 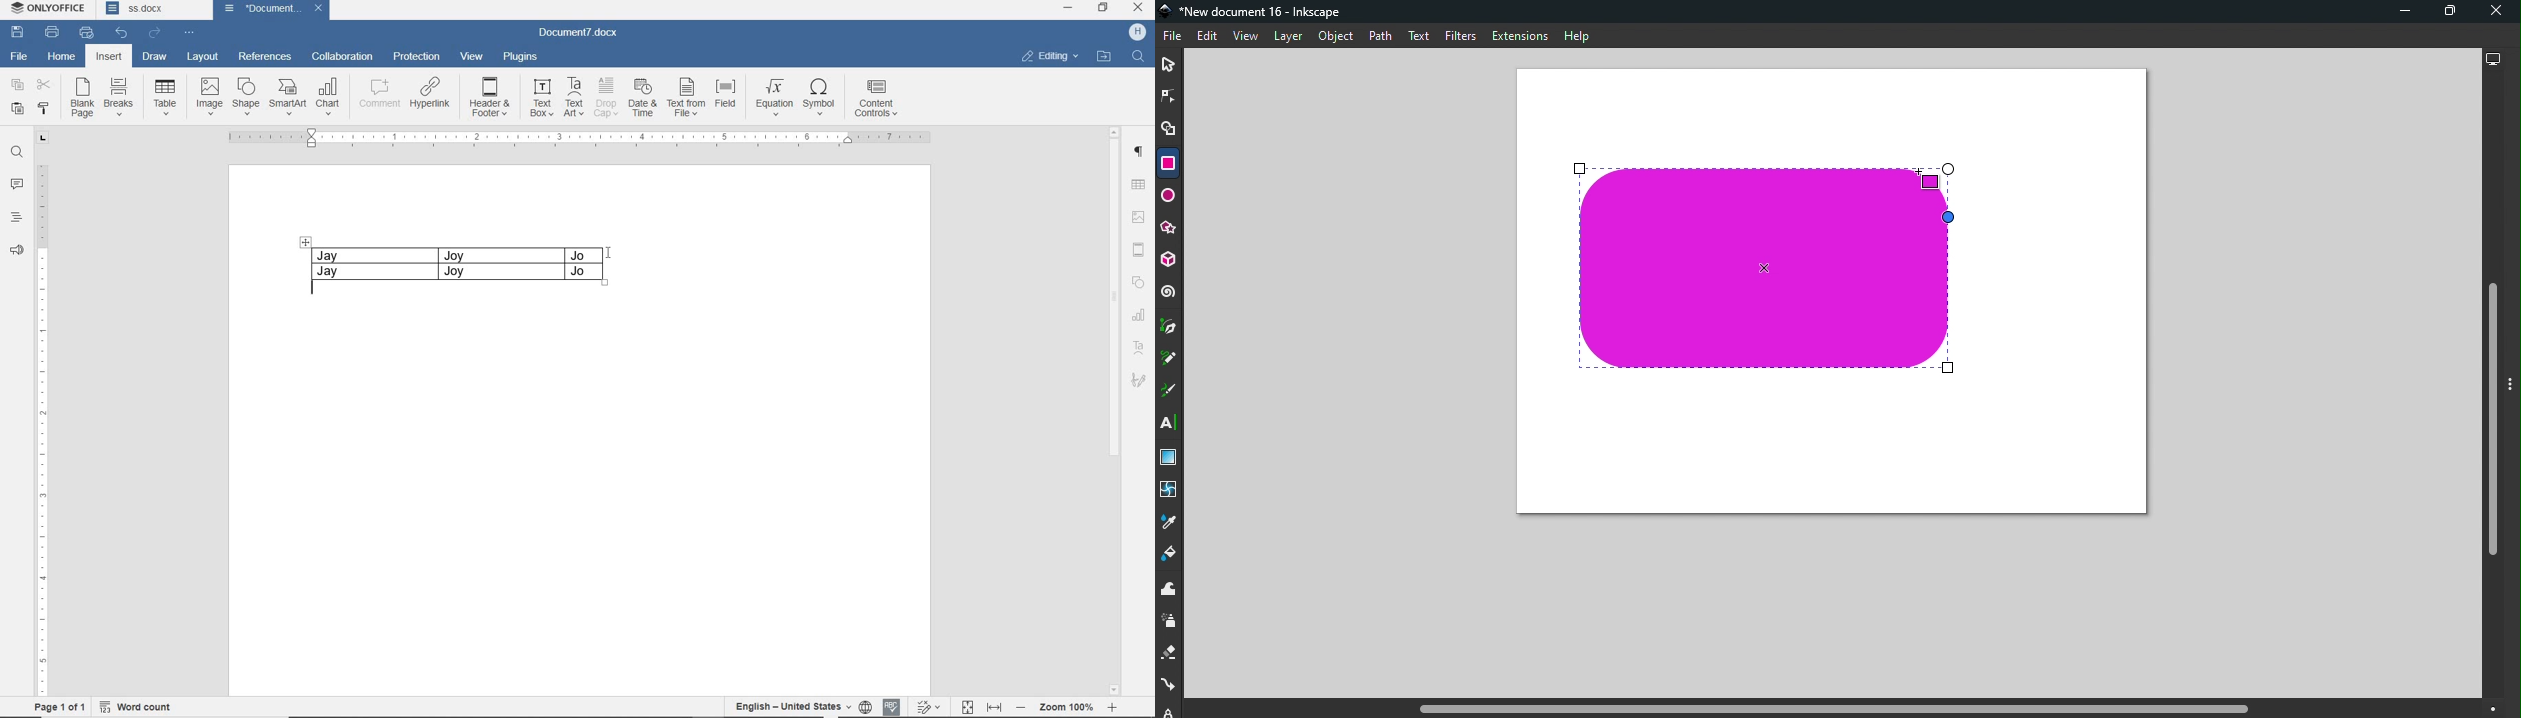 What do you see at coordinates (994, 705) in the screenshot?
I see `FIT TO WIDTH` at bounding box center [994, 705].